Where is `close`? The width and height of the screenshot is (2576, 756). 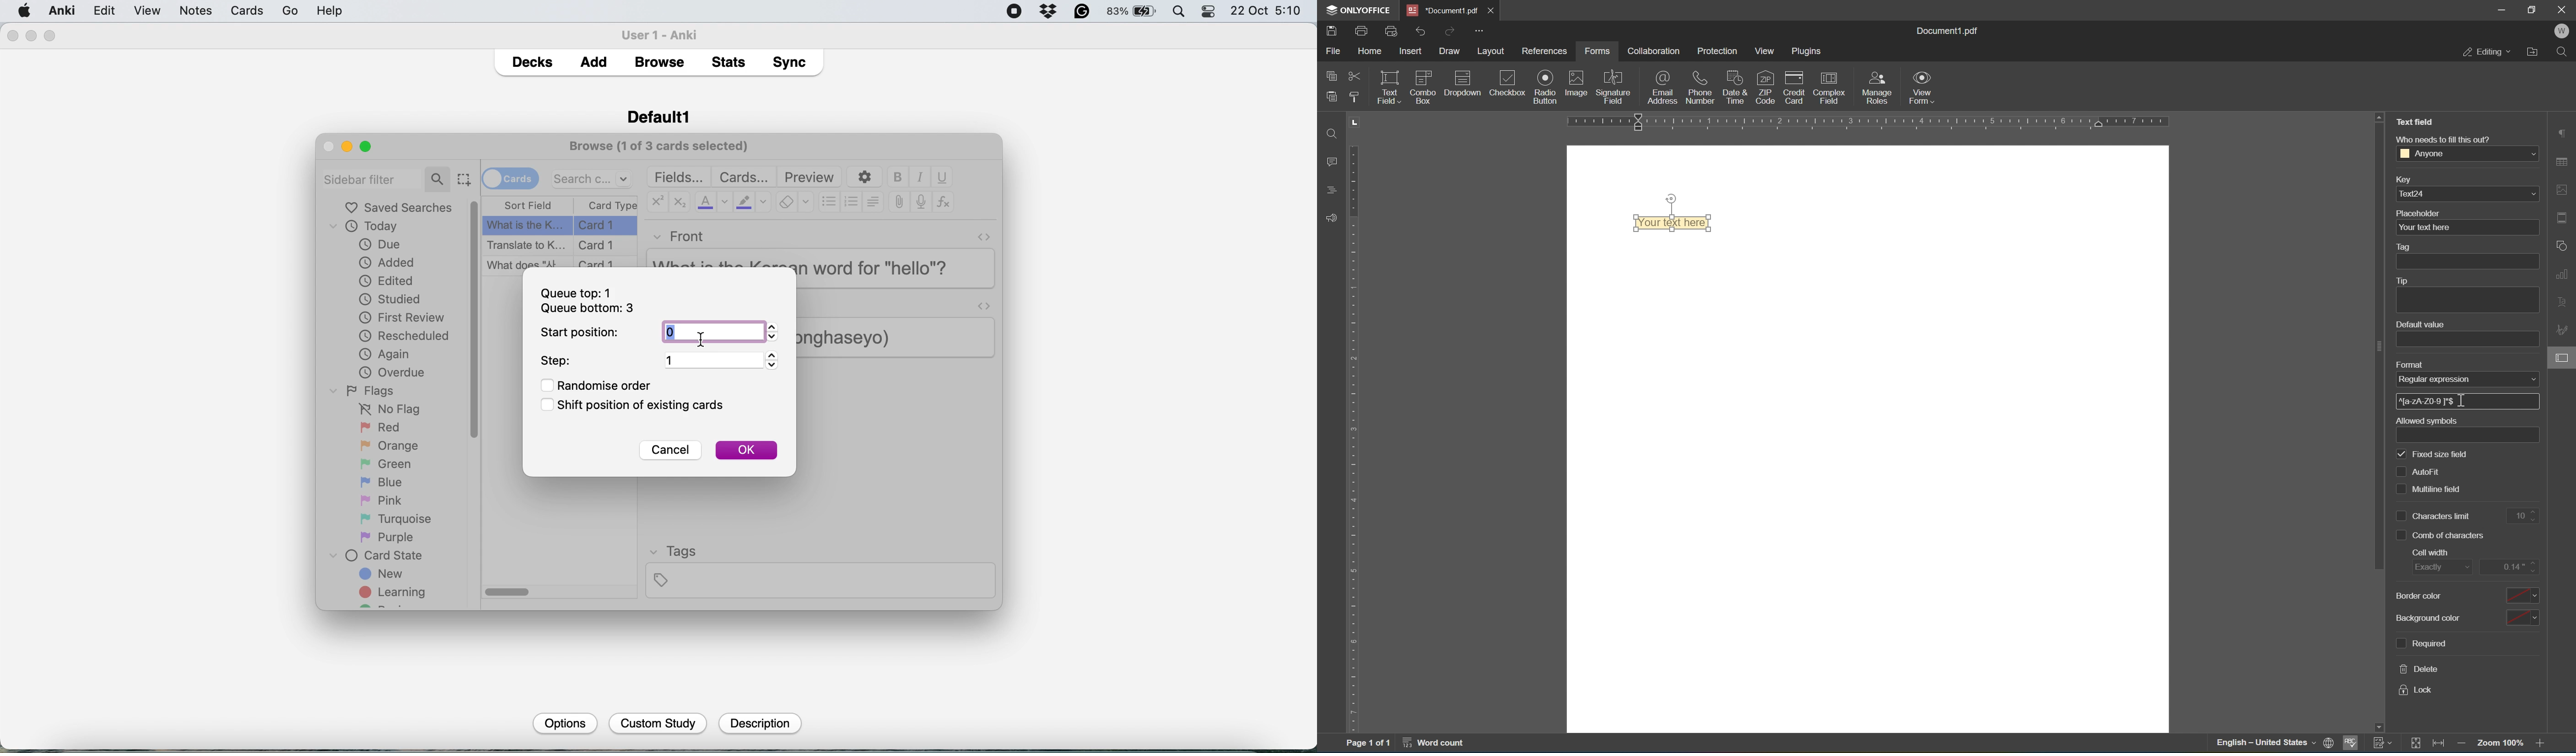 close is located at coordinates (12, 36).